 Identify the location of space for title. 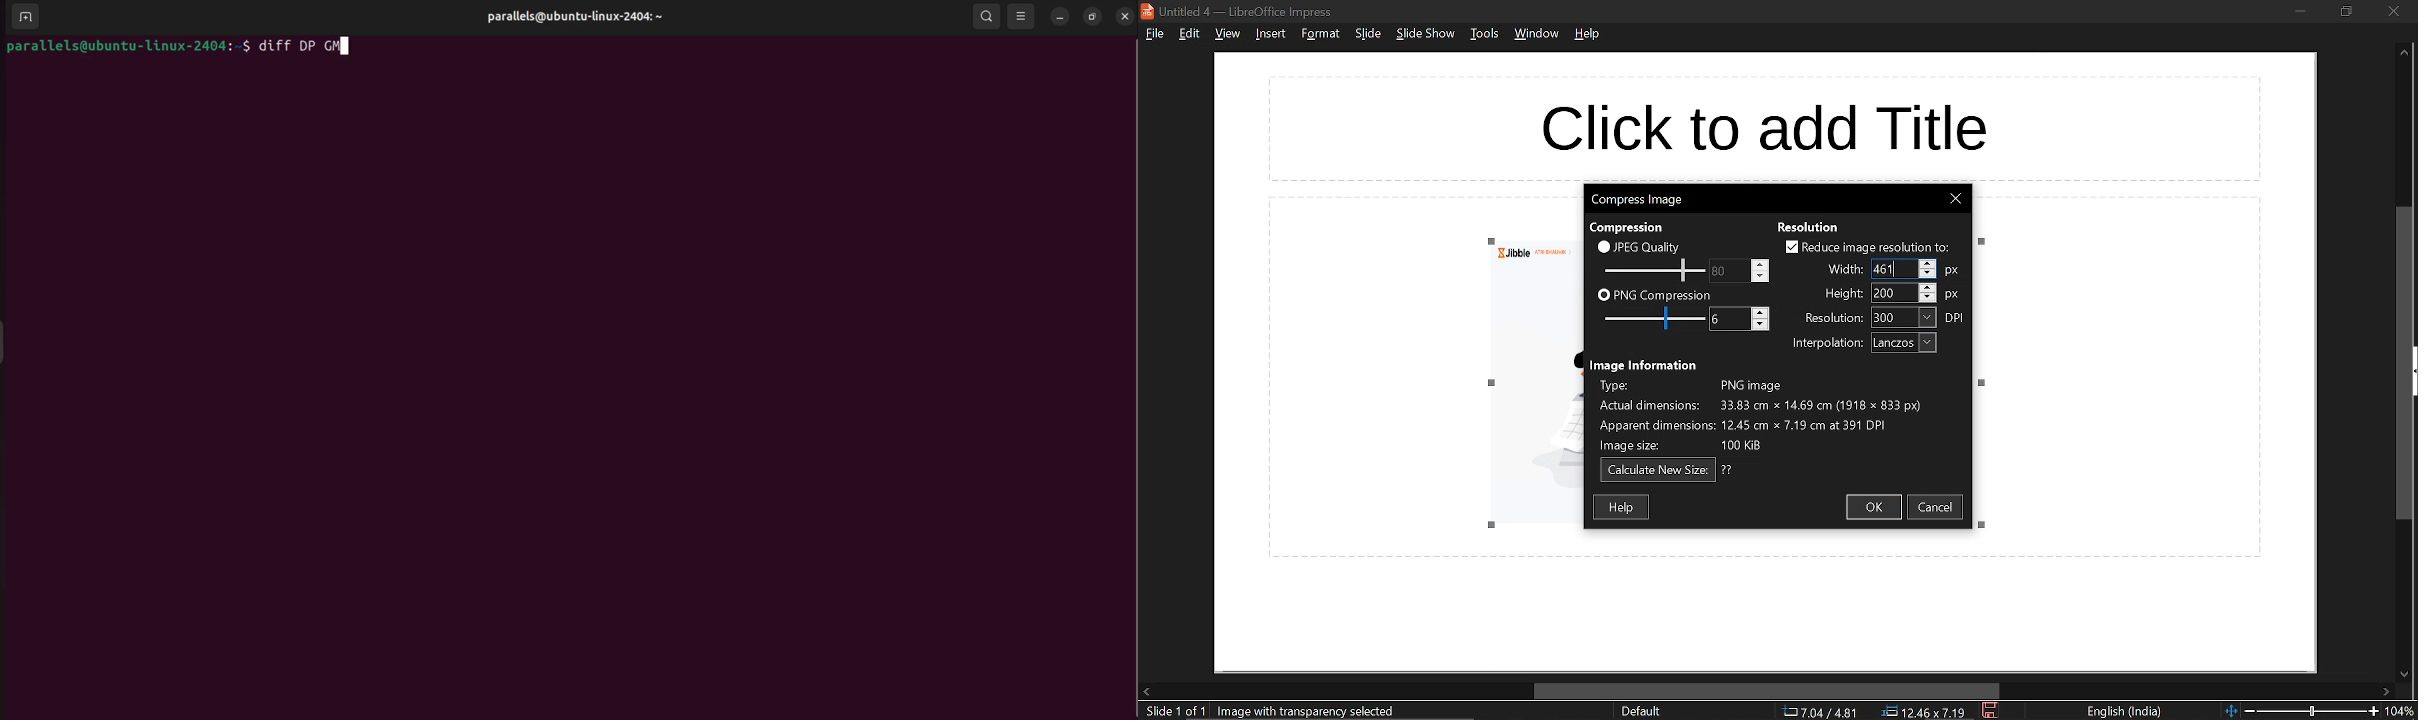
(1784, 122).